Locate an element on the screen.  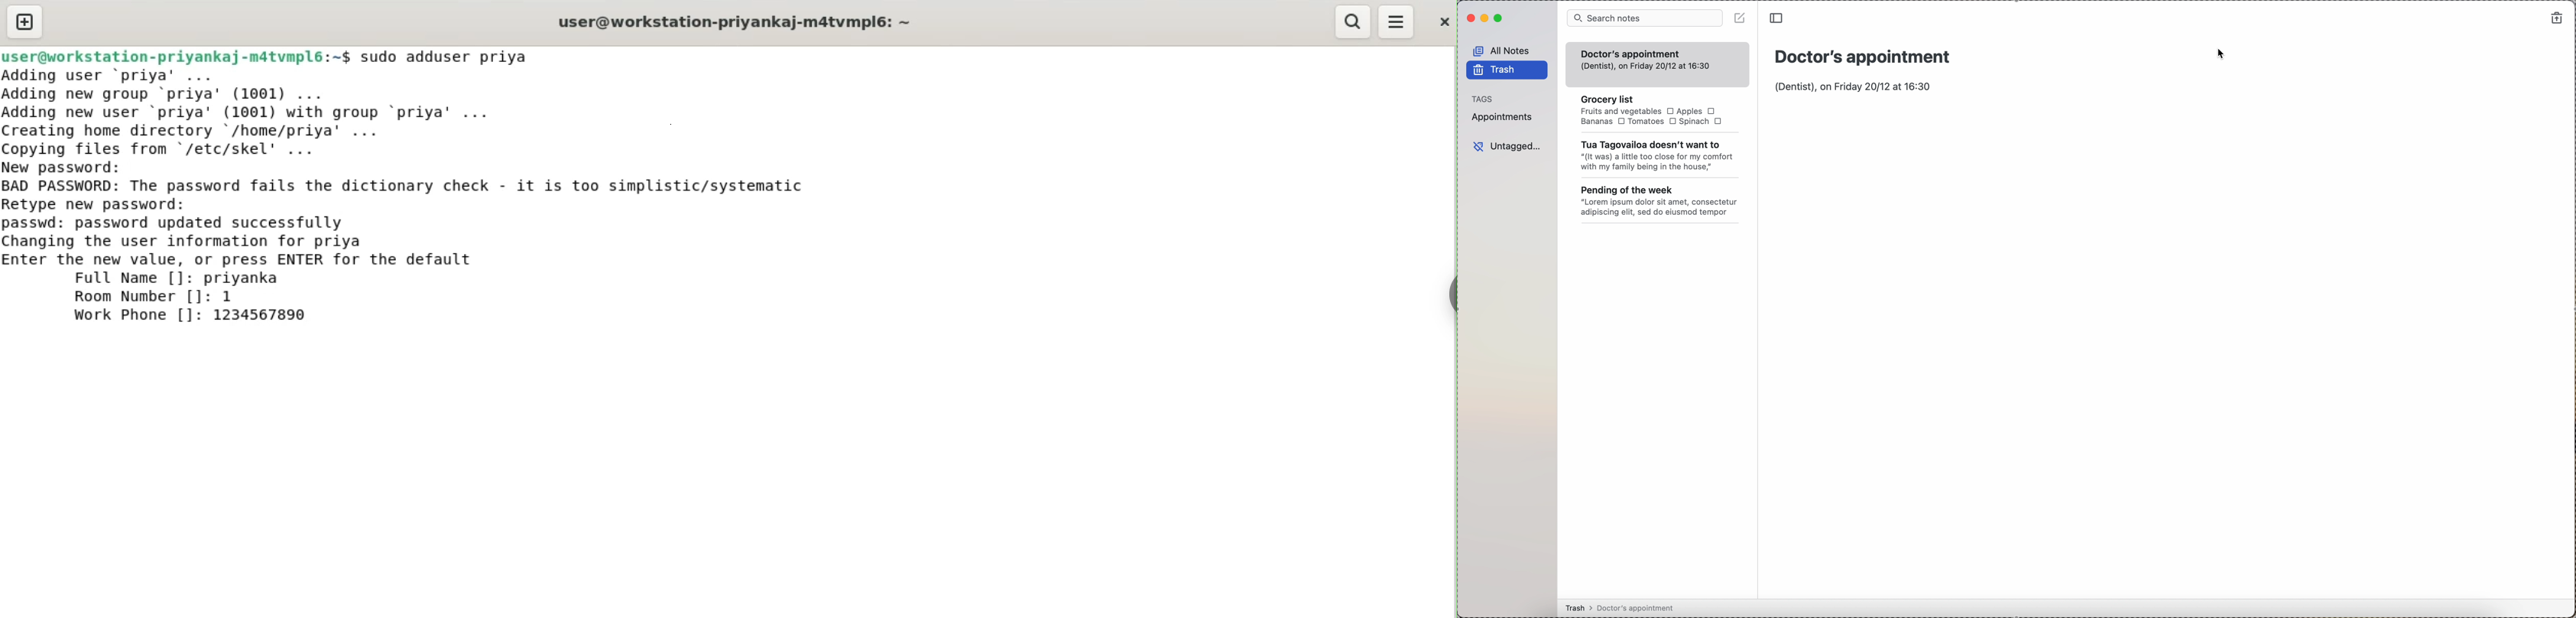
retype new password: is located at coordinates (105, 203).